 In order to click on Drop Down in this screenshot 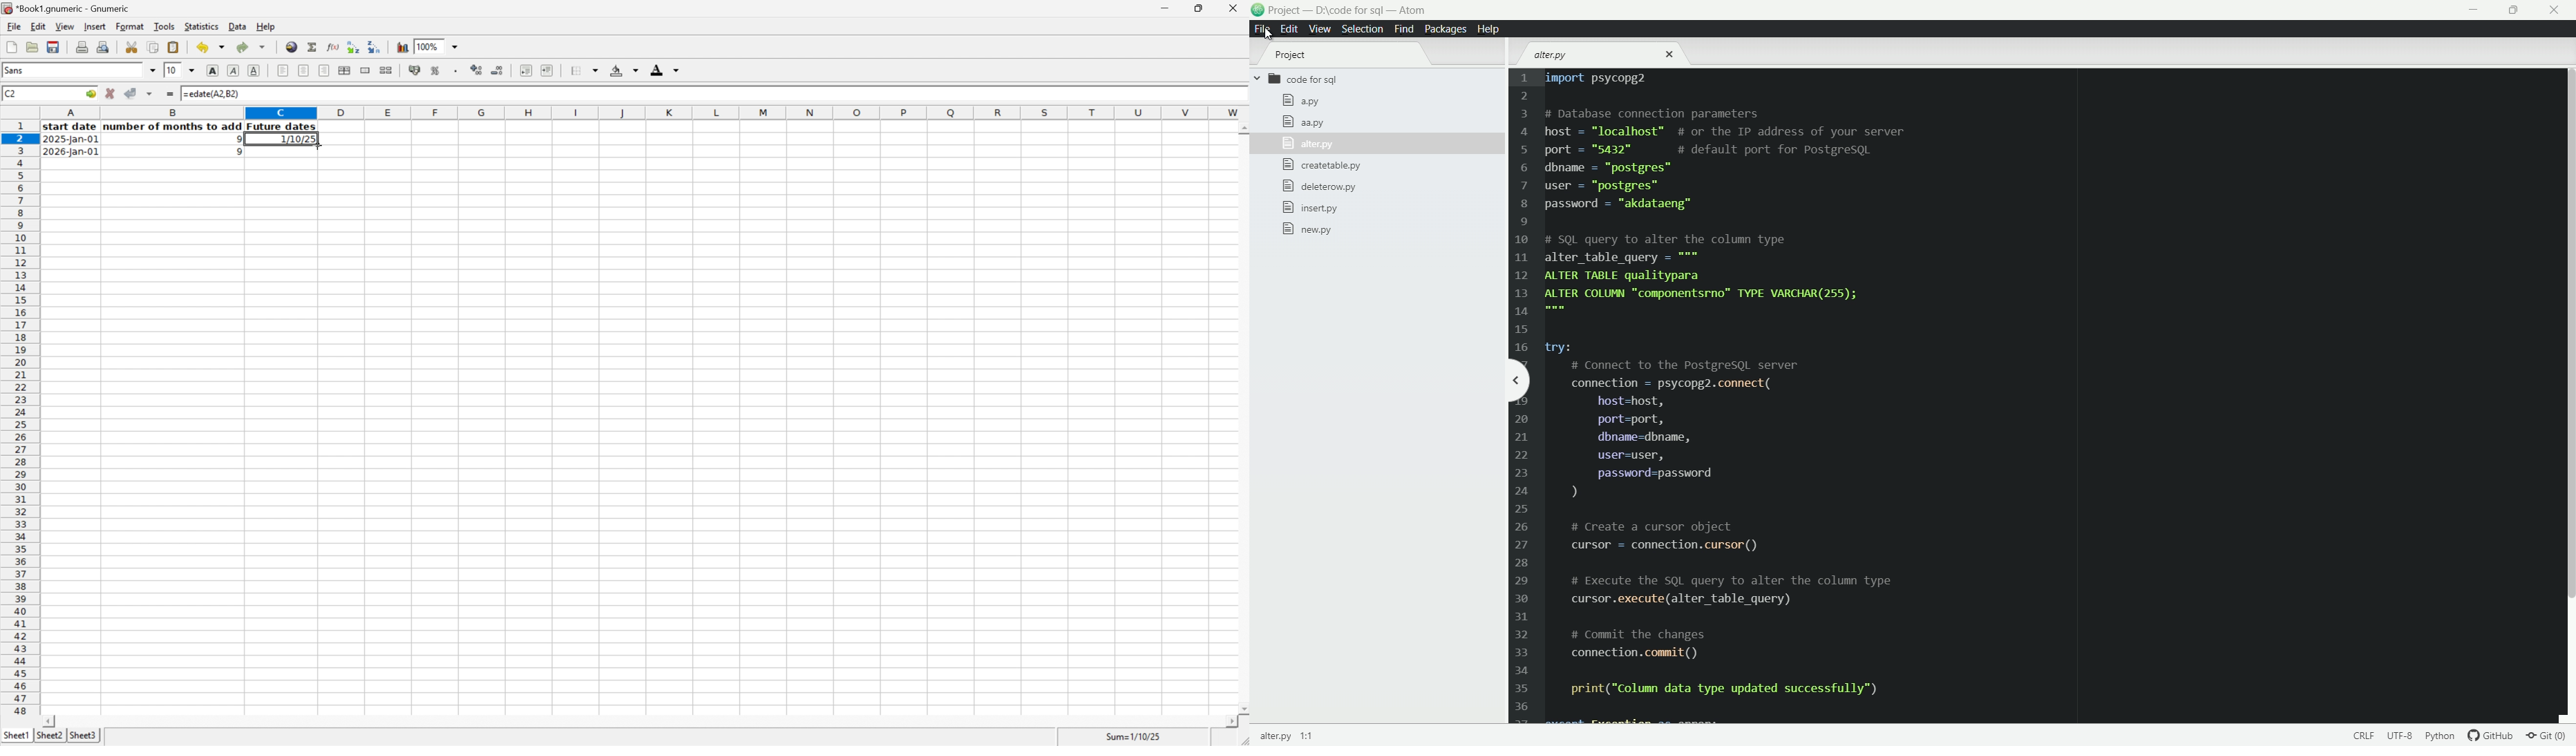, I will do `click(153, 70)`.